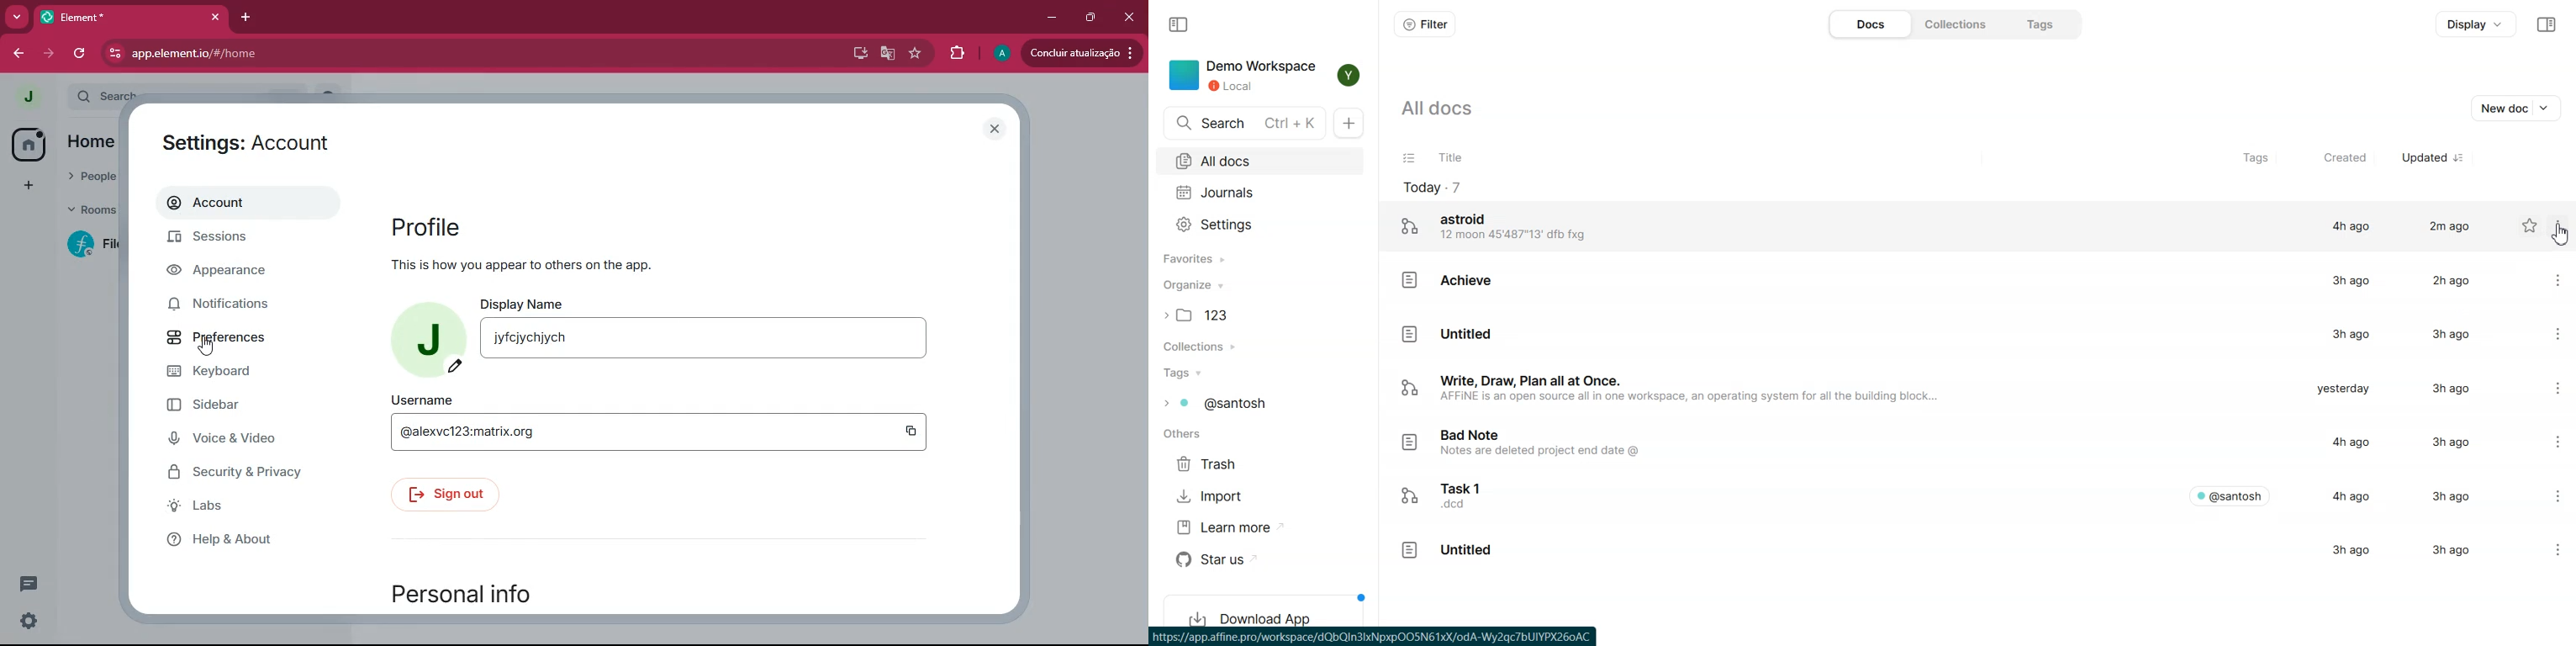 Image resolution: width=2576 pixels, height=672 pixels. Describe the element at coordinates (241, 440) in the screenshot. I see `voice & video` at that location.